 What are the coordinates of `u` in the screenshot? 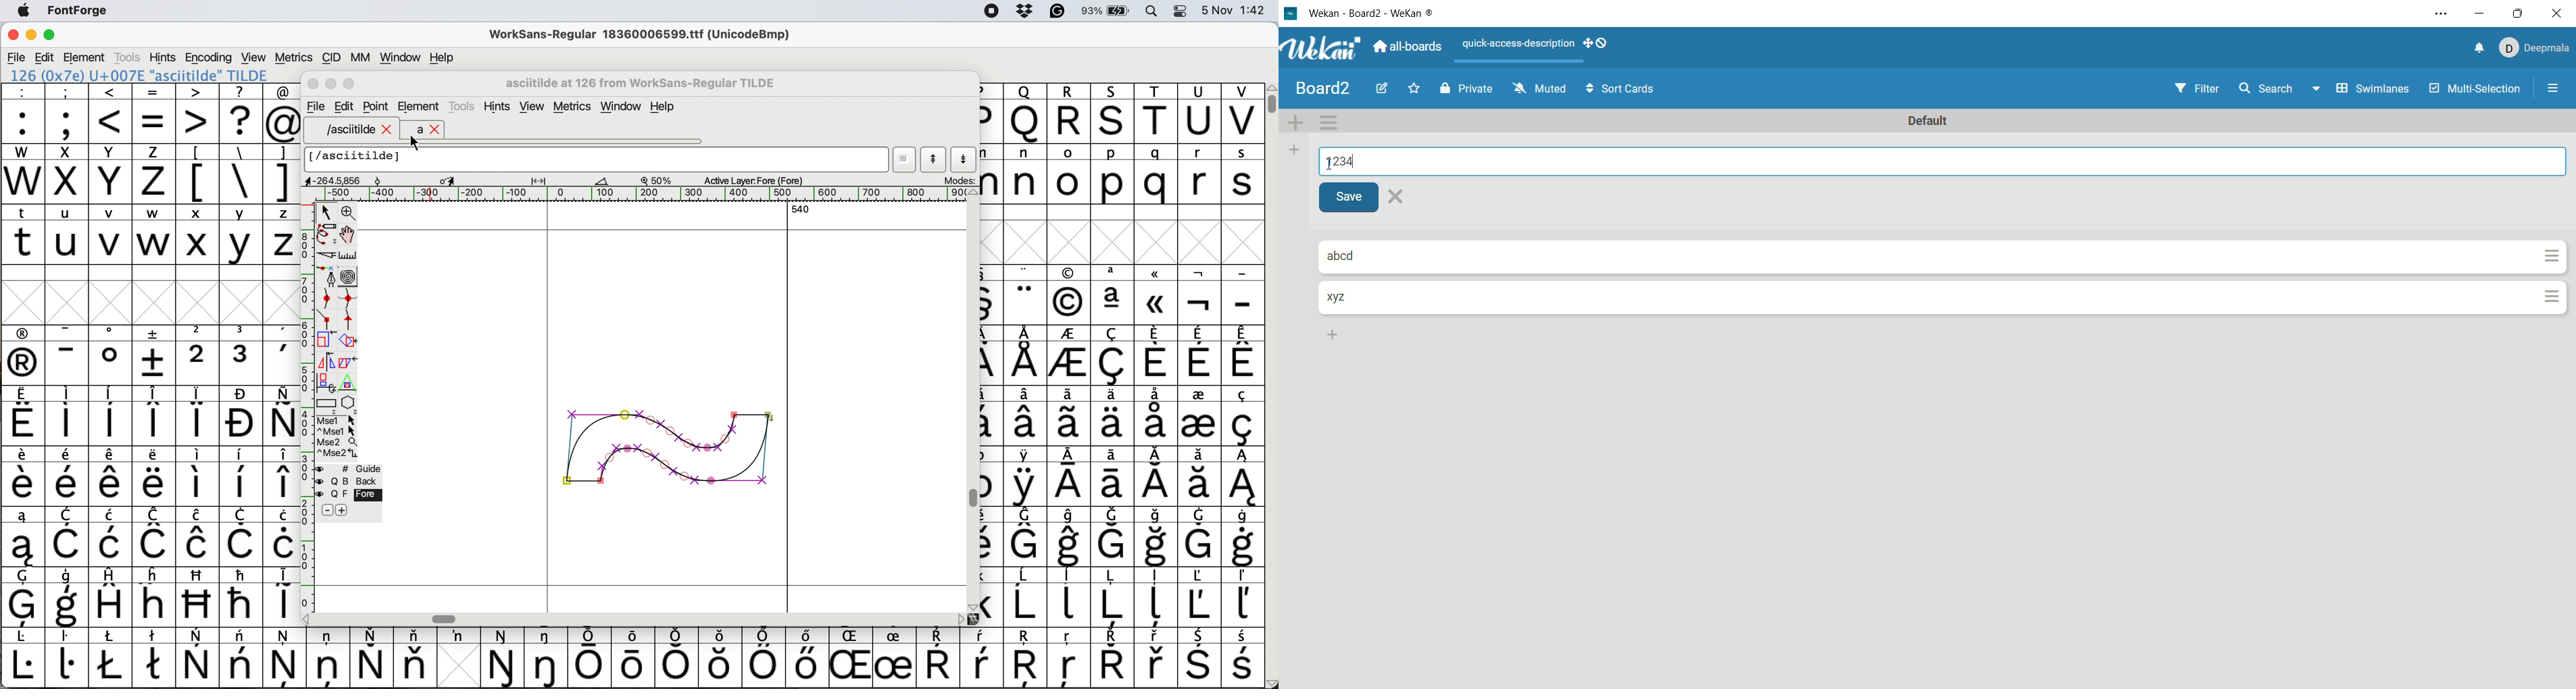 It's located at (68, 234).